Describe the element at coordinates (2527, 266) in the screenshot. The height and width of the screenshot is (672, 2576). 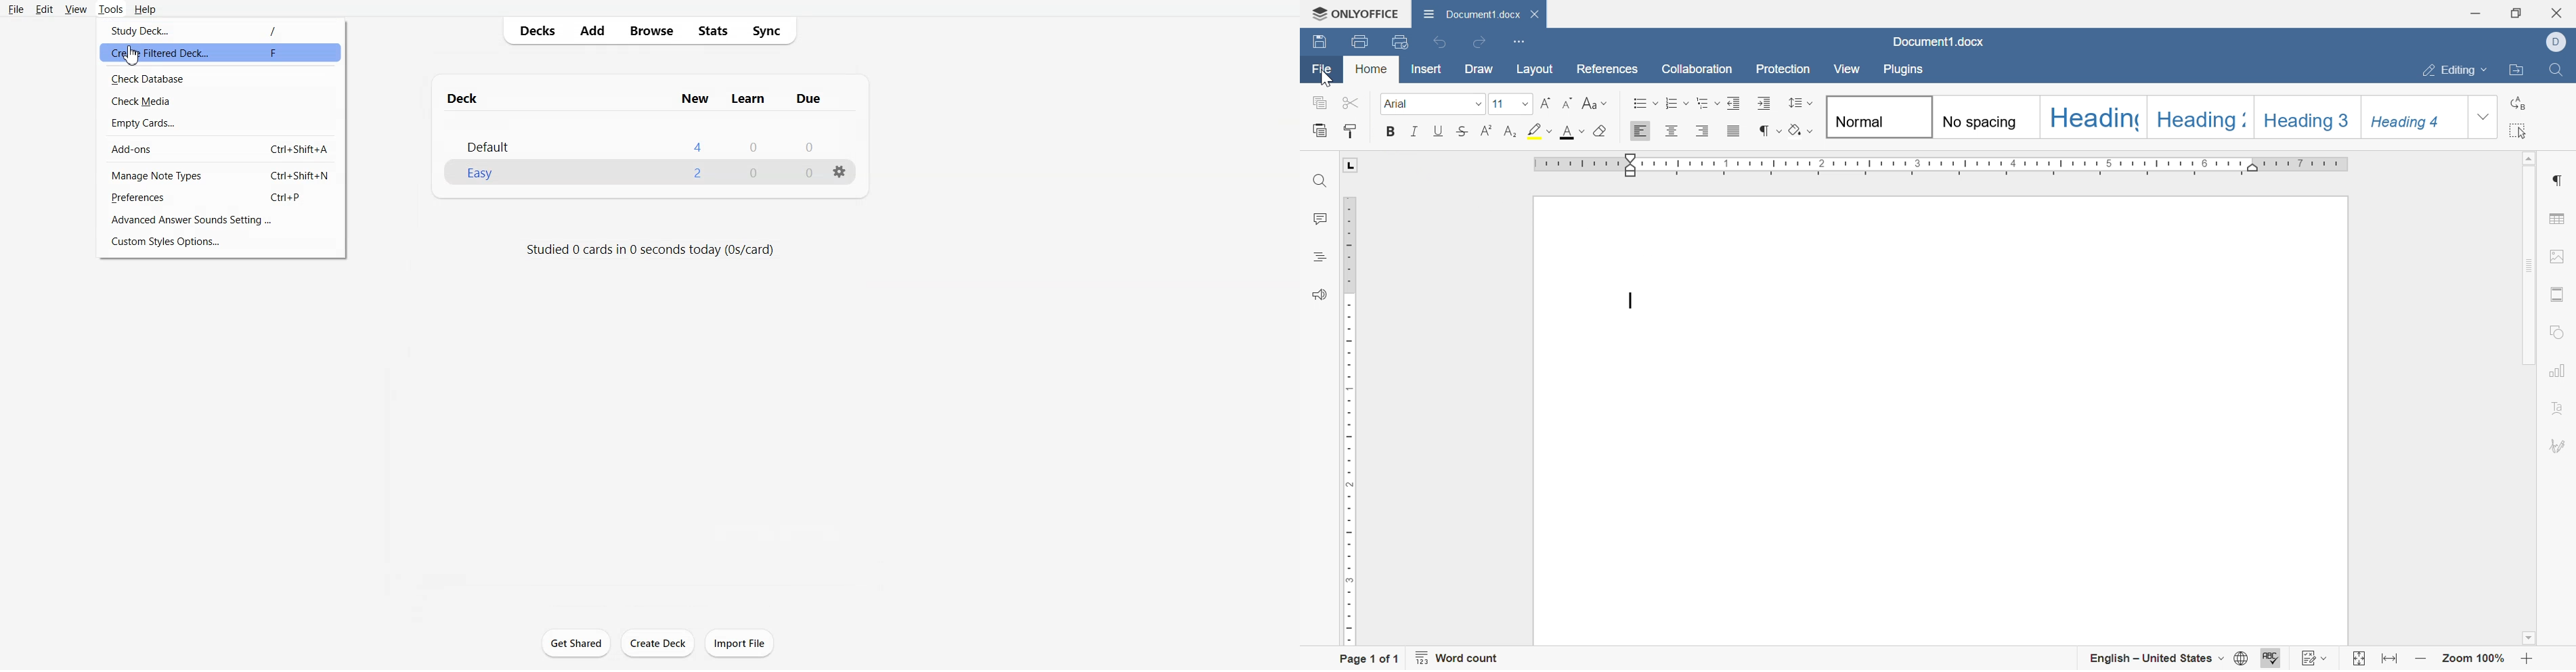
I see `scroll bar` at that location.